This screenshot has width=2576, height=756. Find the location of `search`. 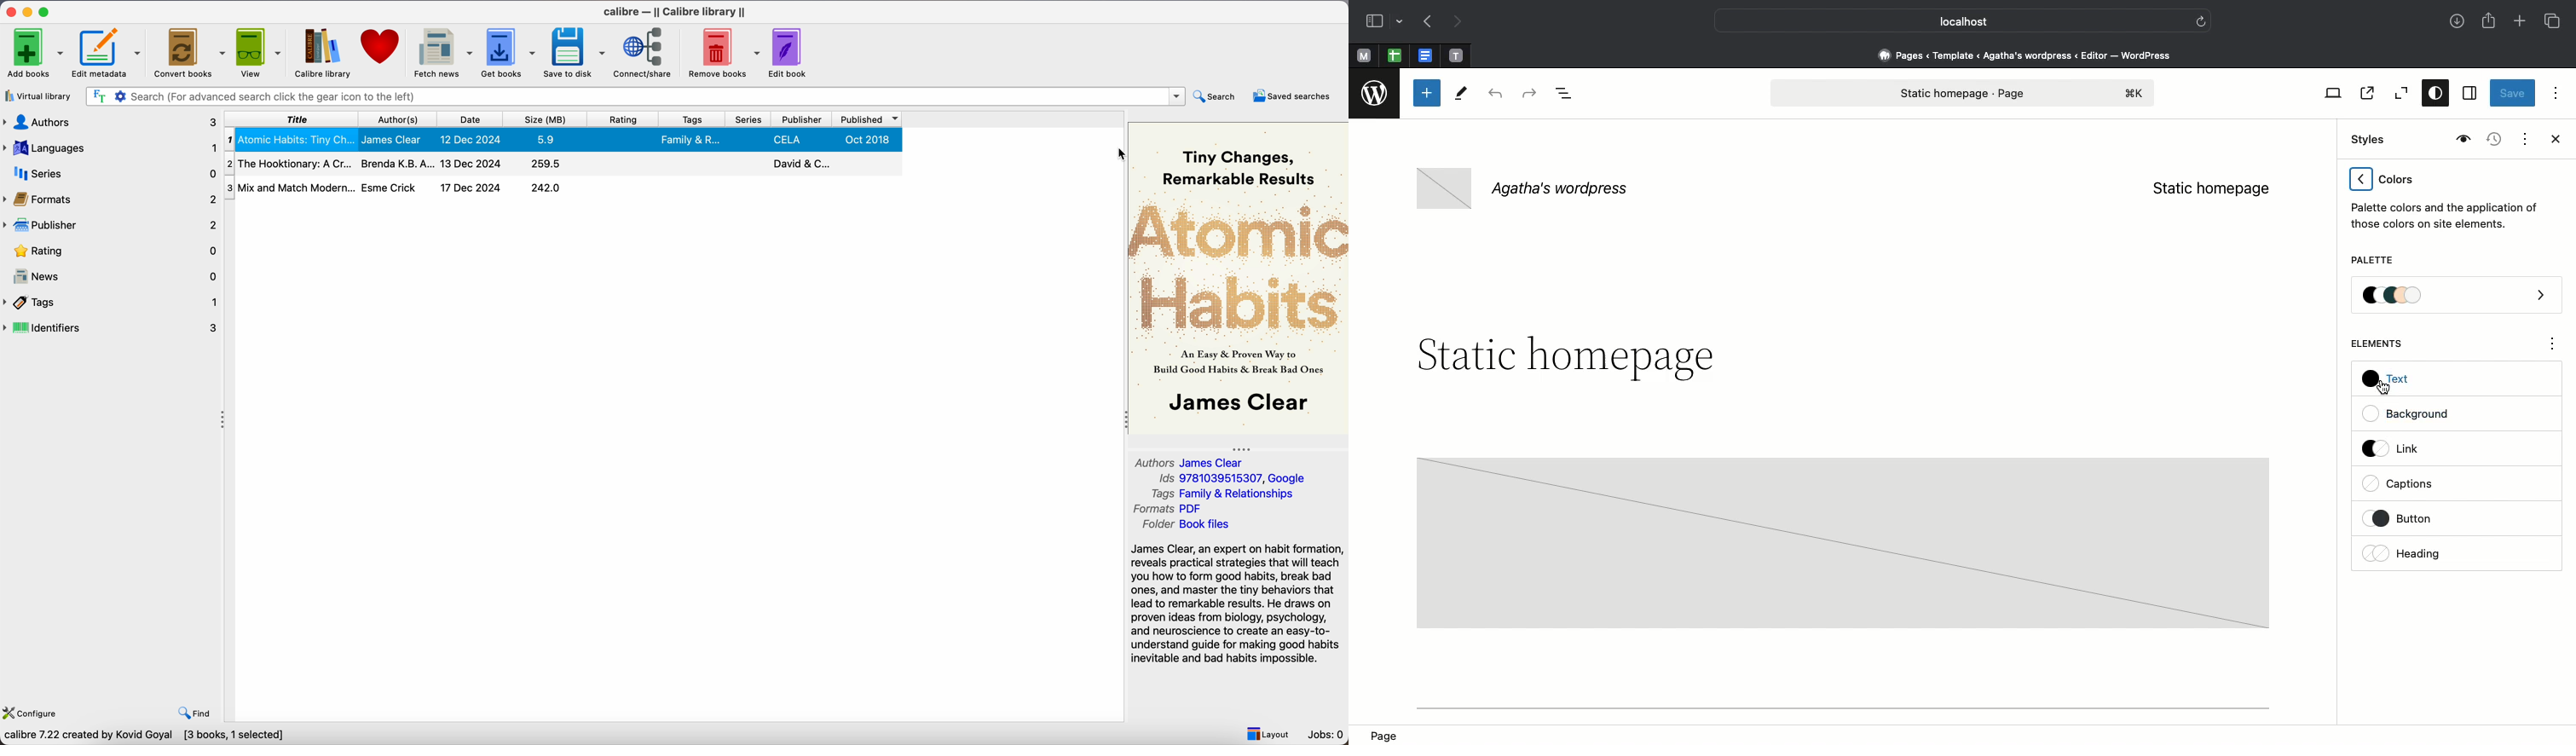

search is located at coordinates (1218, 96).